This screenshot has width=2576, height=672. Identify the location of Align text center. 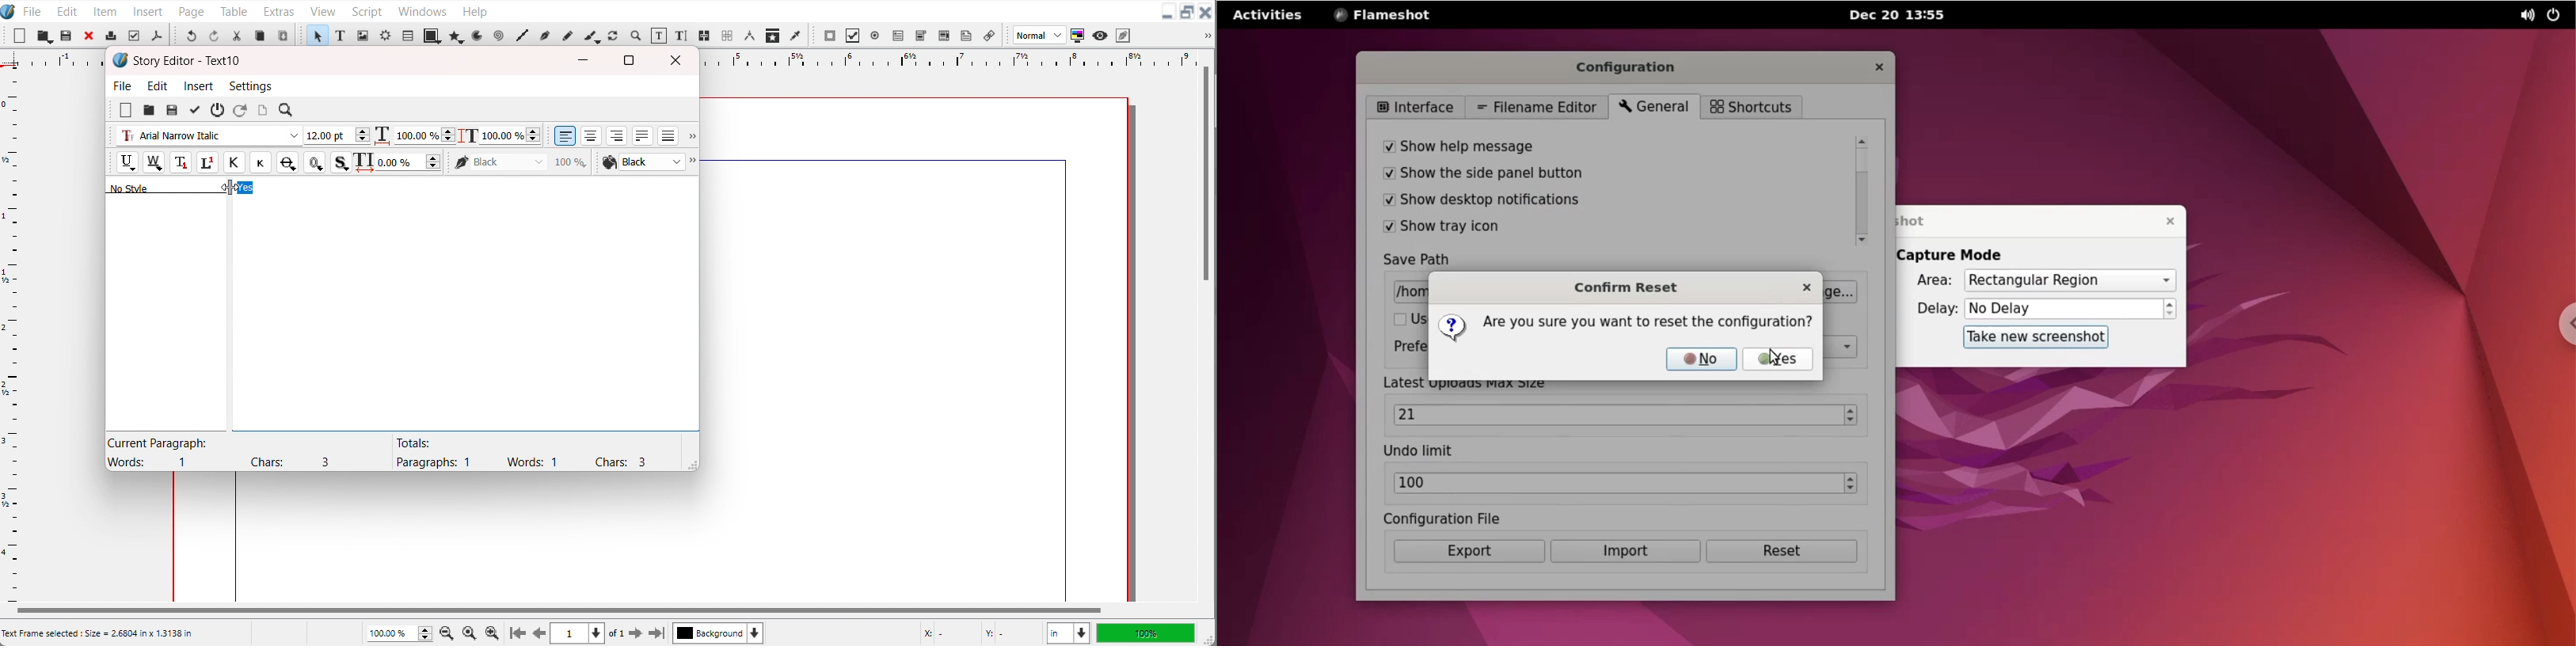
(592, 135).